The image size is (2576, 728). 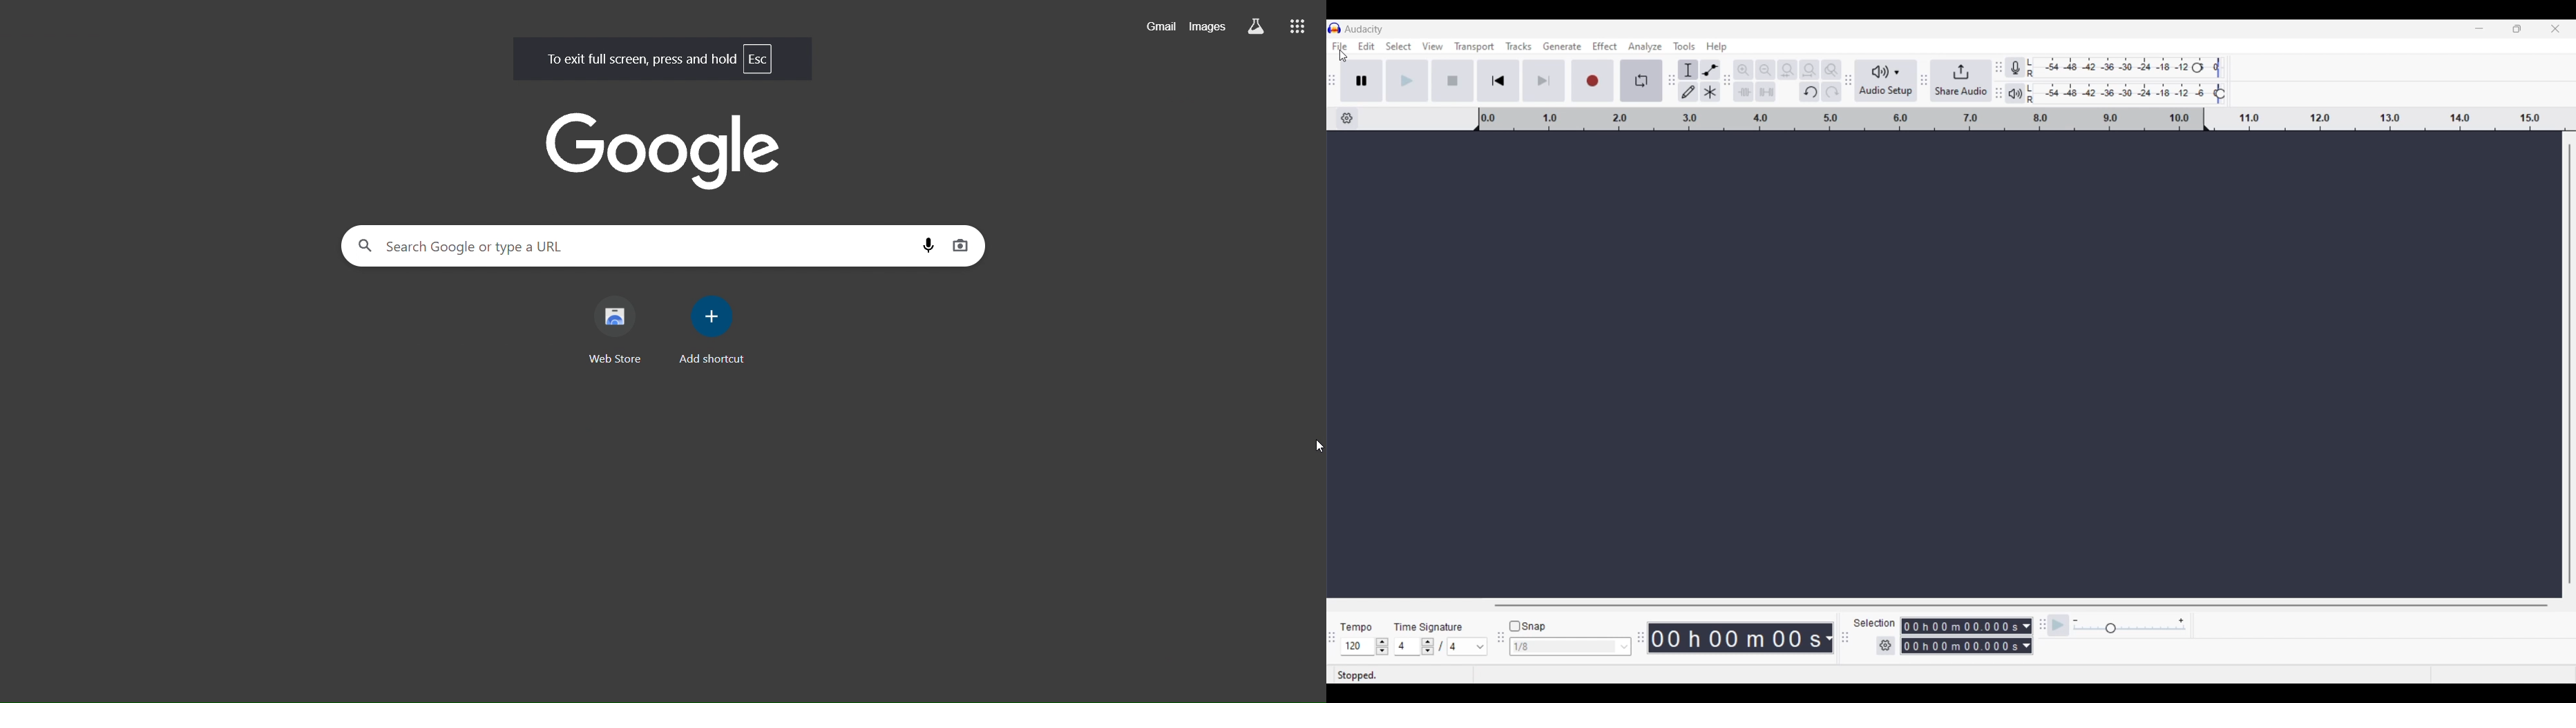 What do you see at coordinates (1710, 92) in the screenshot?
I see `Multi-tool` at bounding box center [1710, 92].